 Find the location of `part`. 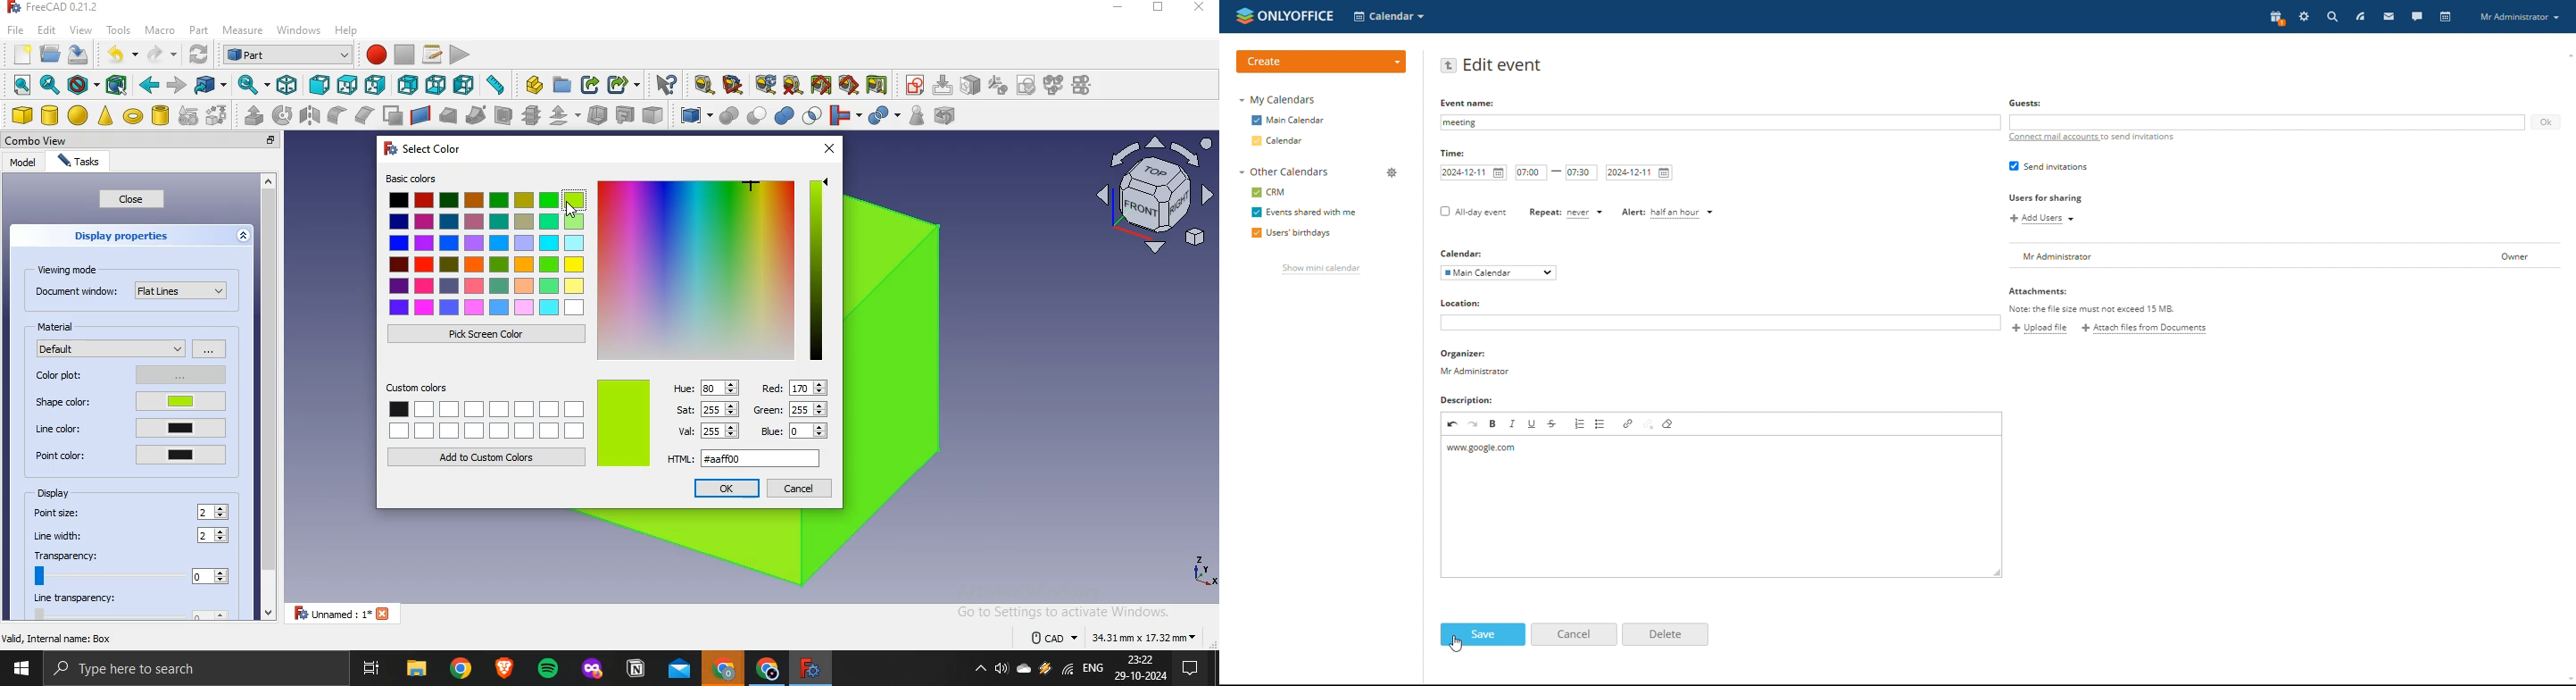

part is located at coordinates (197, 29).